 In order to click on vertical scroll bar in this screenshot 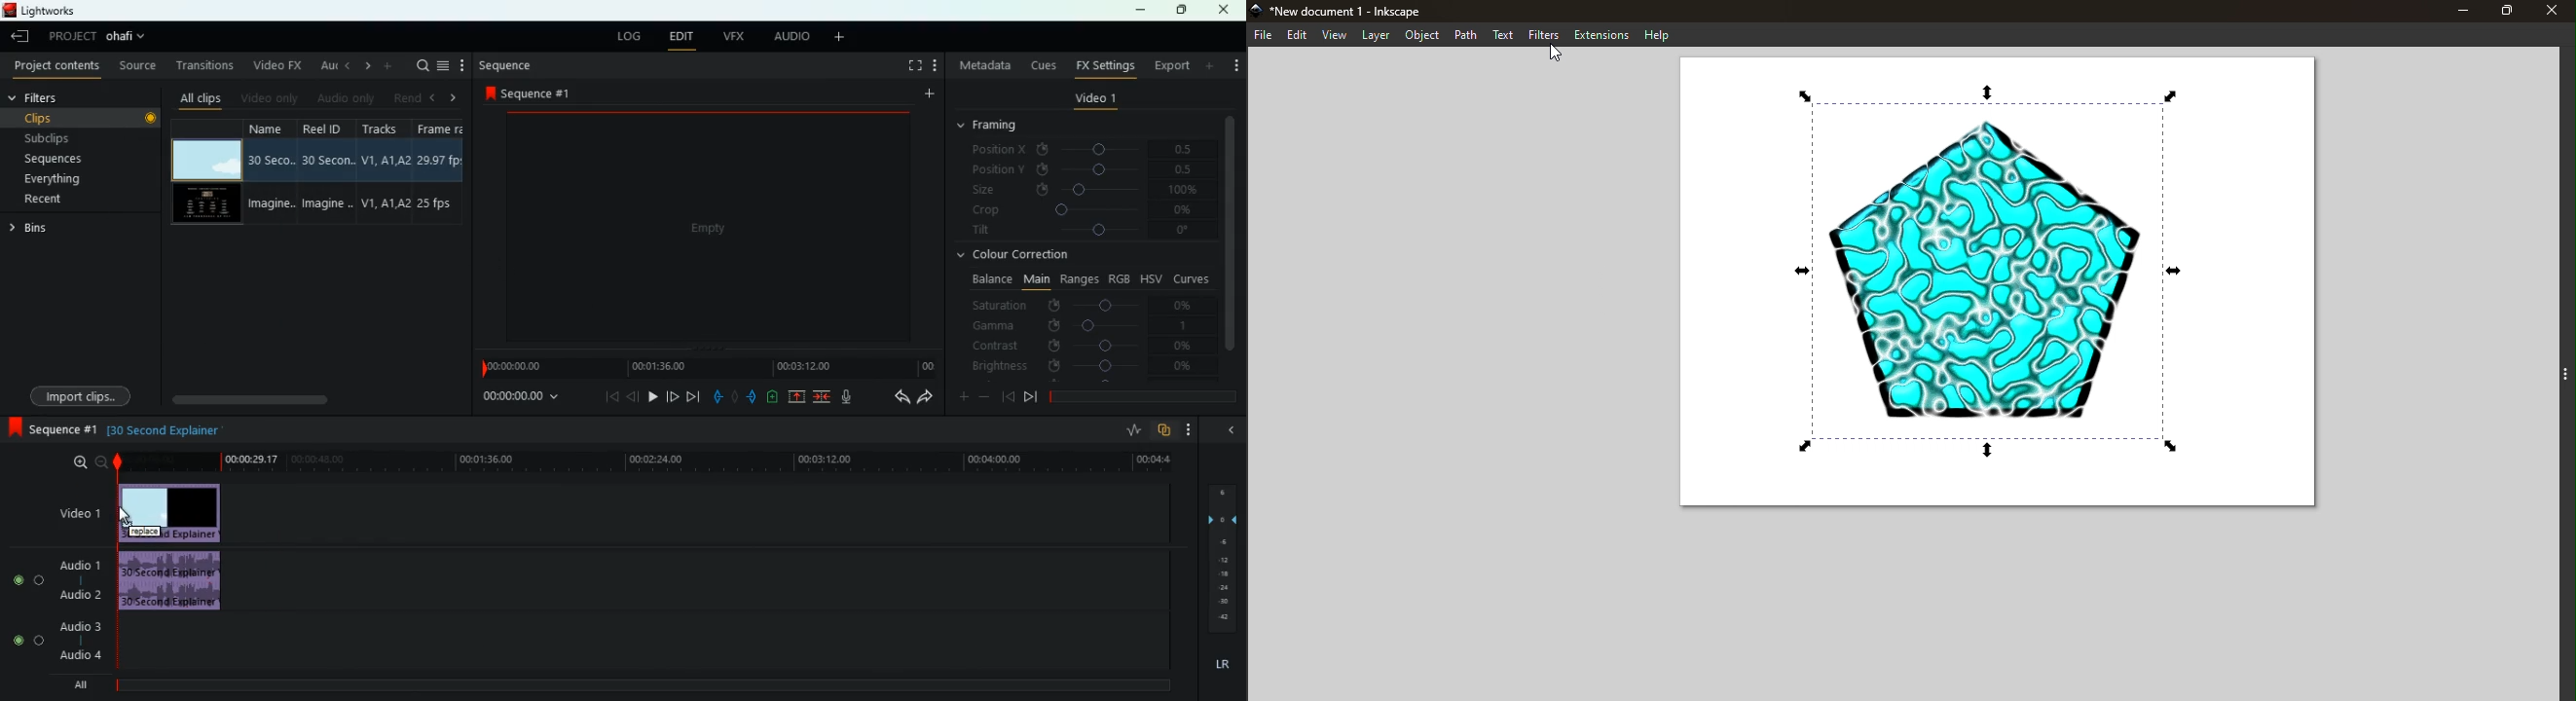, I will do `click(1231, 246)`.